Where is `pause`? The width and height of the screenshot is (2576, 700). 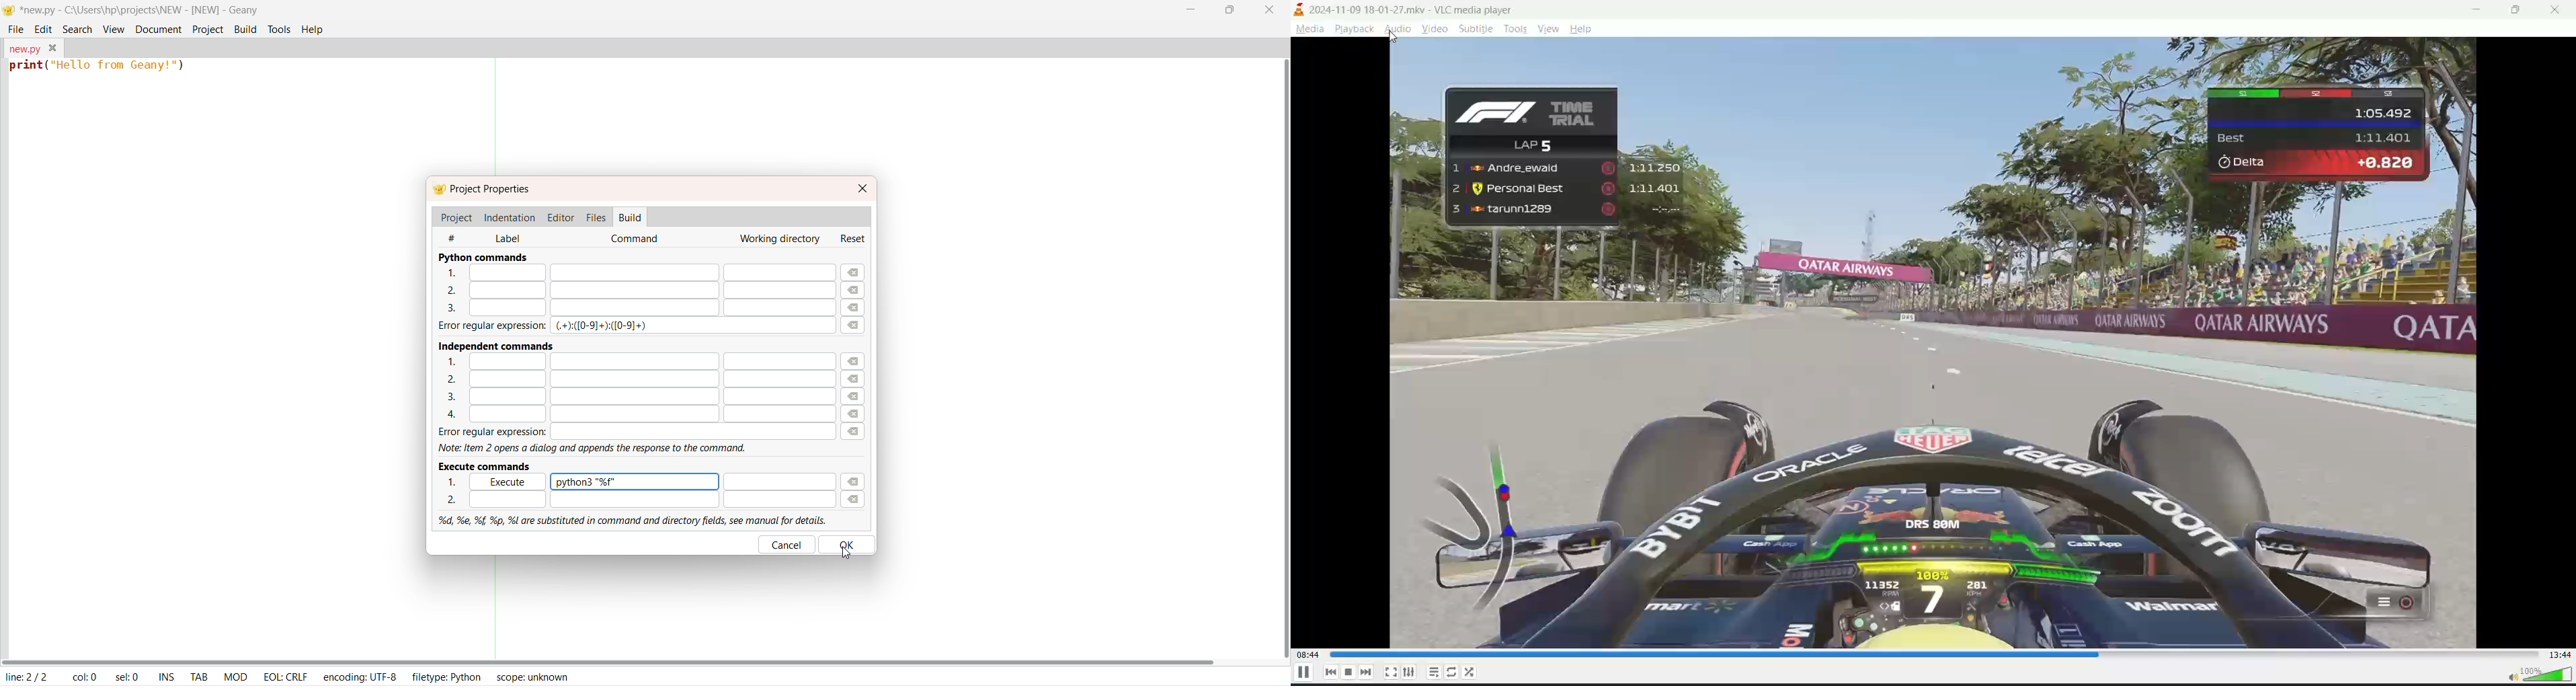
pause is located at coordinates (1302, 673).